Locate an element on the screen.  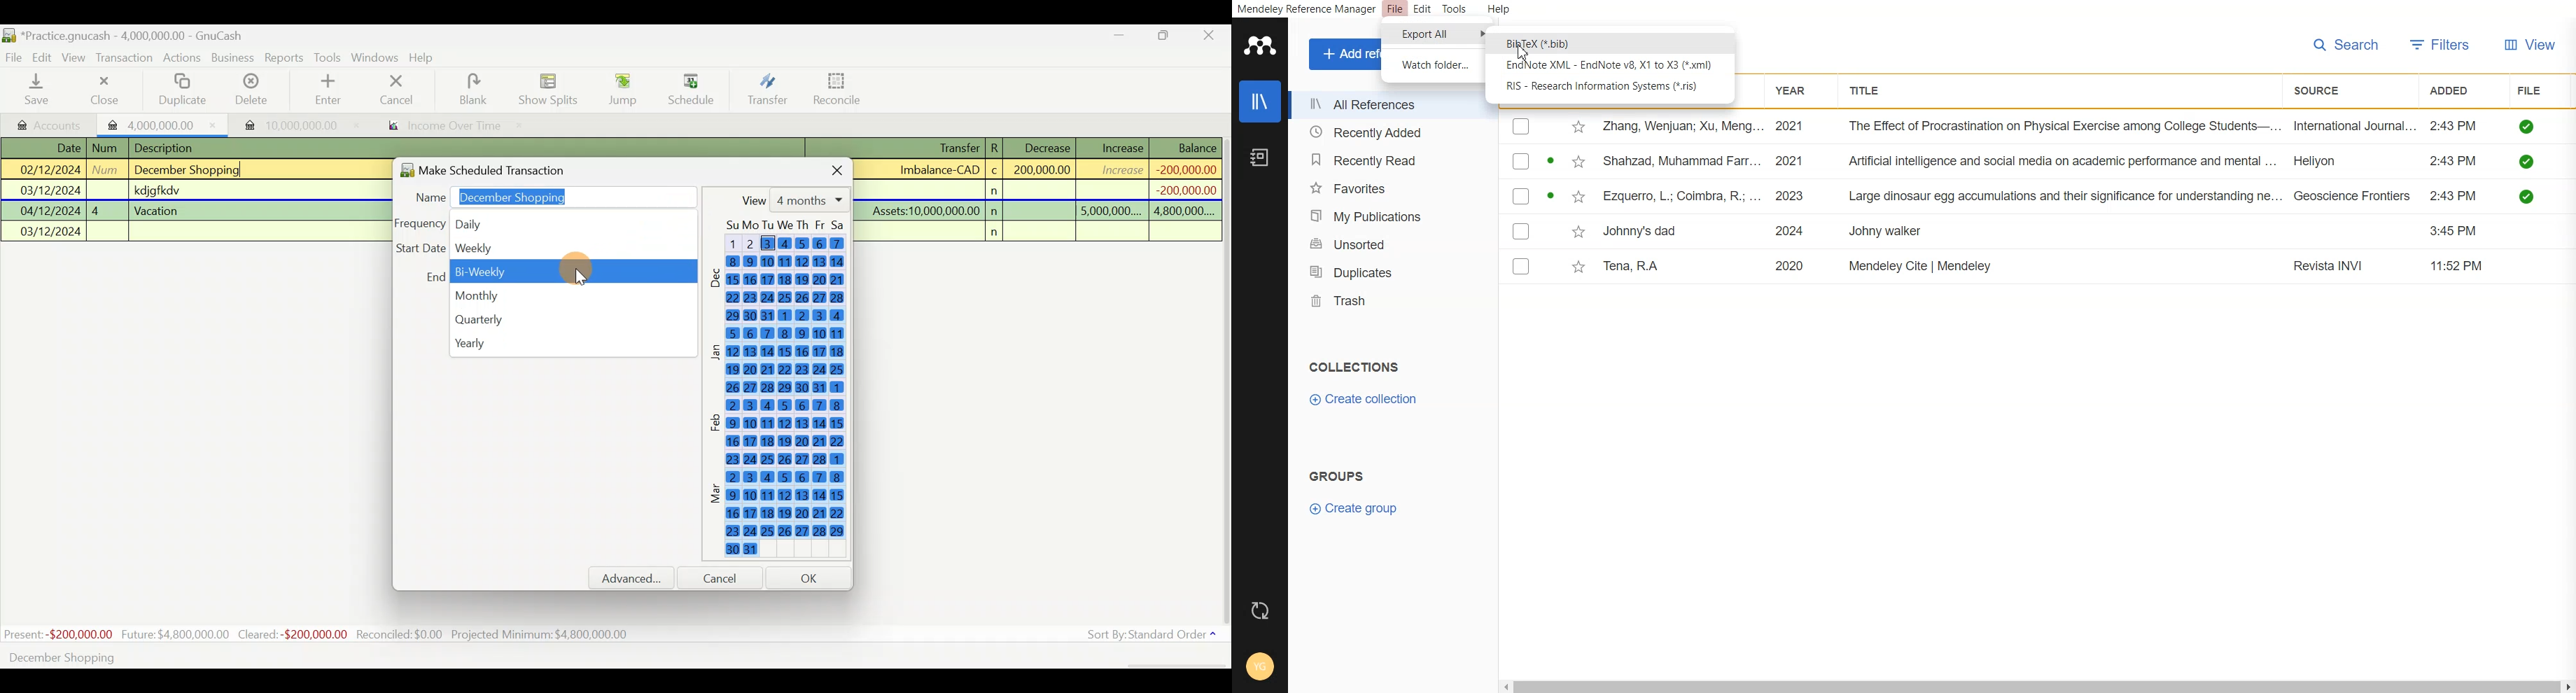
Watch folder... is located at coordinates (1434, 64).